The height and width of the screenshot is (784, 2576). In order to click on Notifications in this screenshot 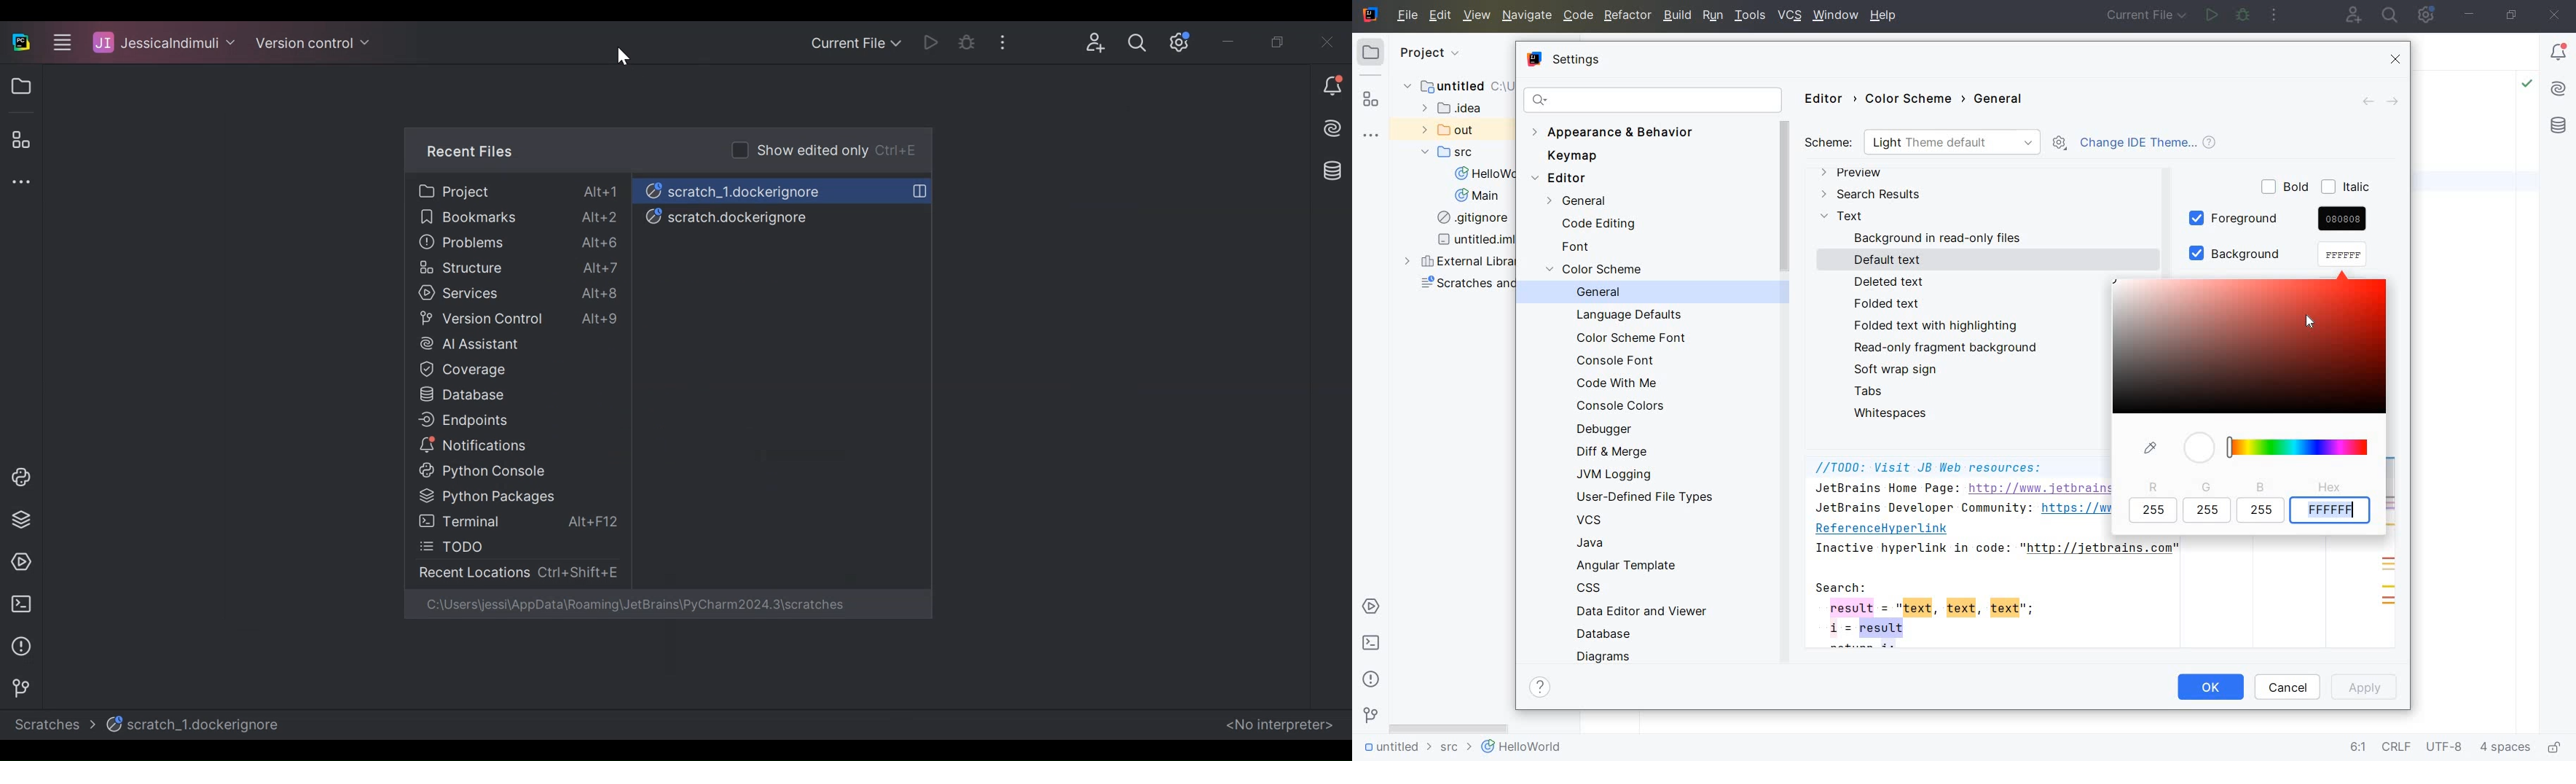, I will do `click(512, 446)`.